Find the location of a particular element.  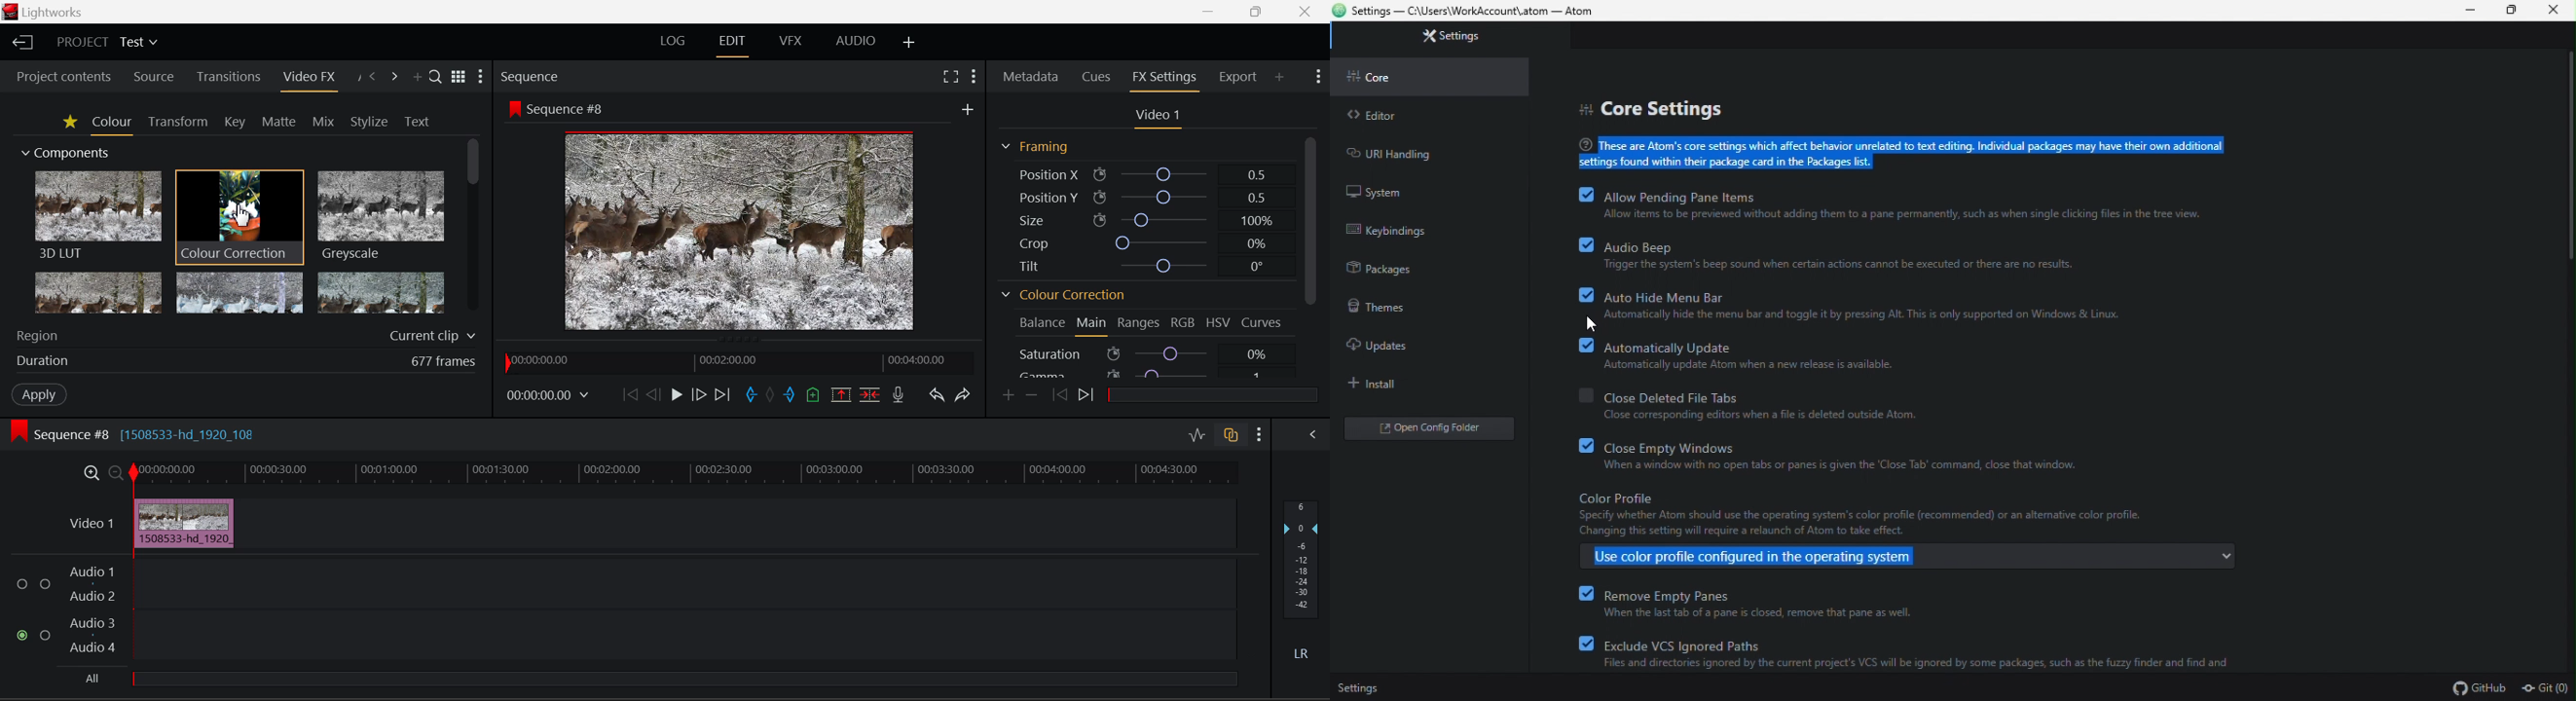

Project Timeline is located at coordinates (682, 474).